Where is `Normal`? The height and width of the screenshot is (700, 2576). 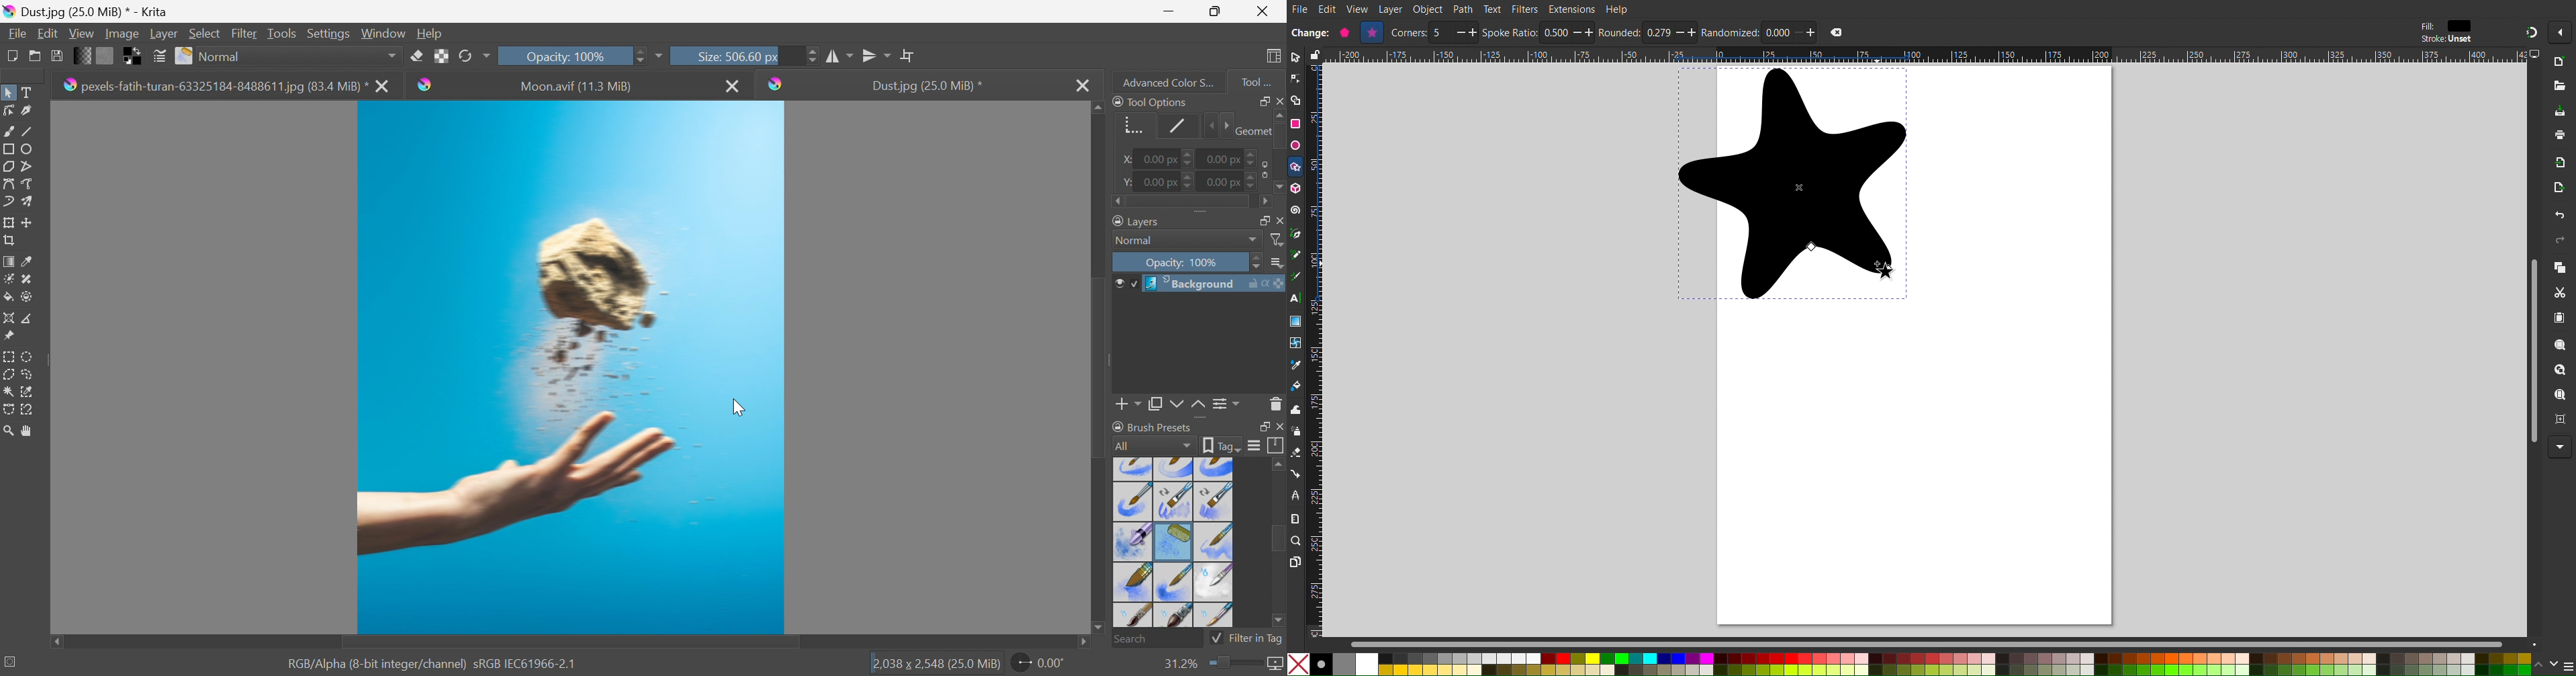
Normal is located at coordinates (1138, 241).